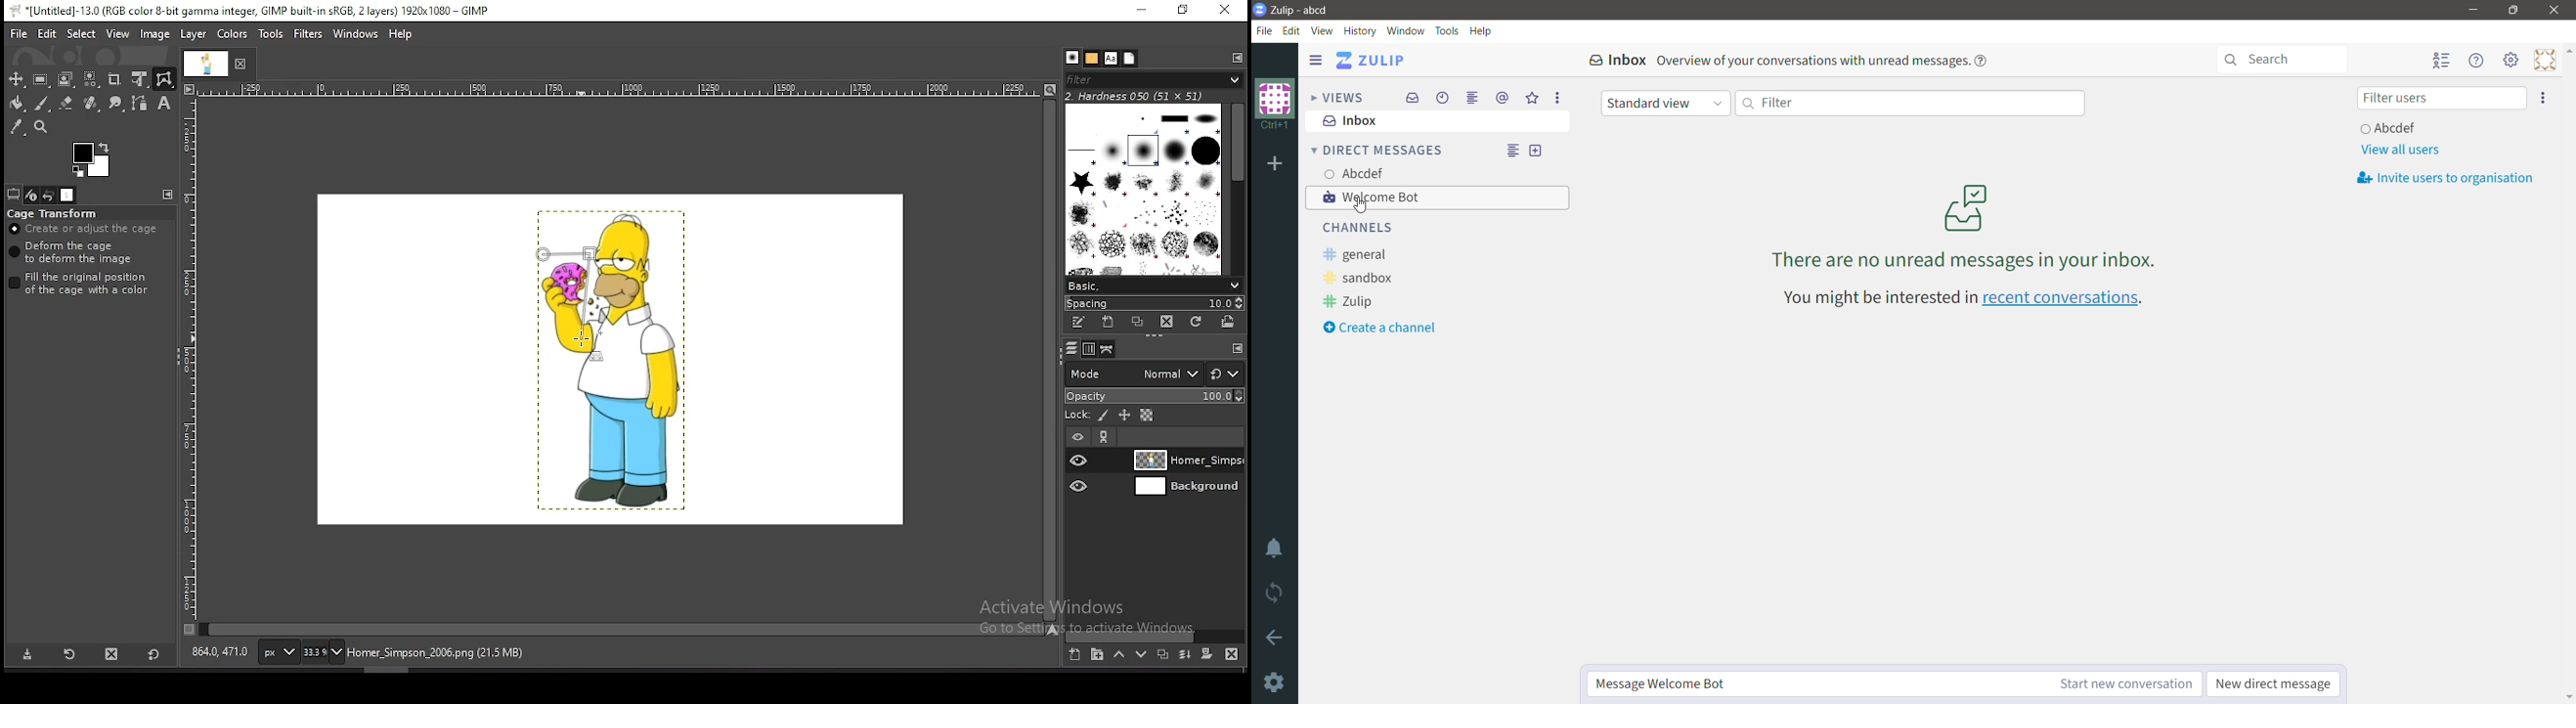 The image size is (2576, 728). What do you see at coordinates (116, 79) in the screenshot?
I see `crop tool` at bounding box center [116, 79].